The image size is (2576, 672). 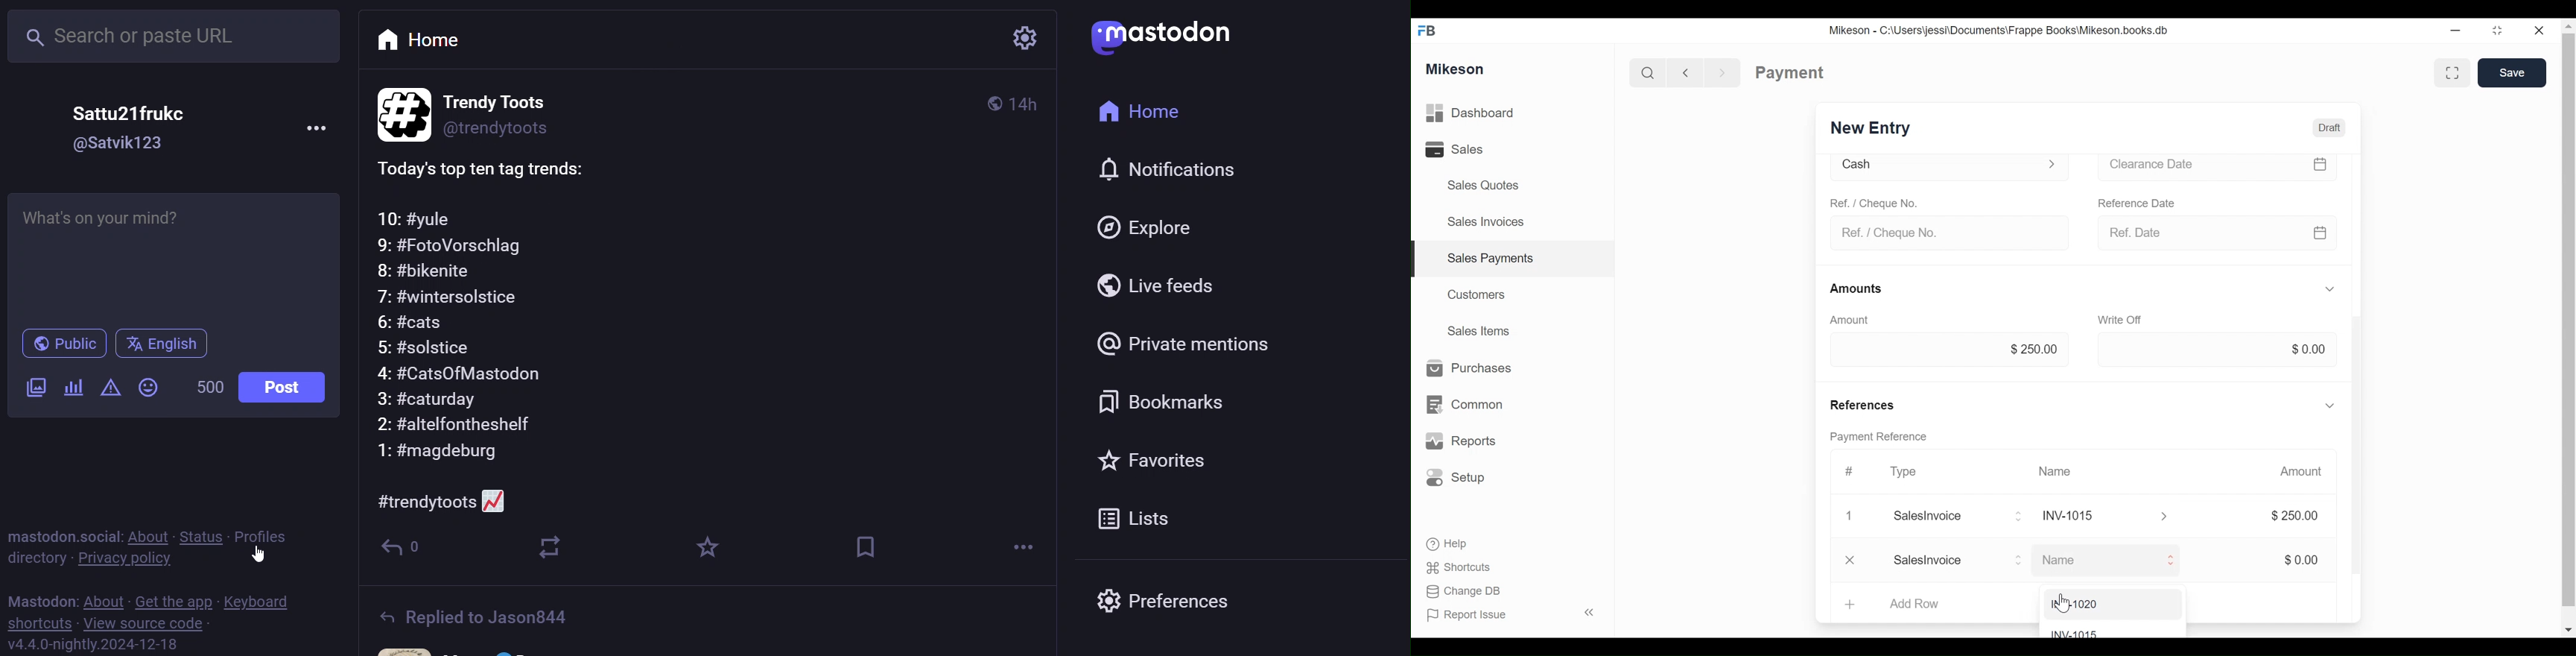 What do you see at coordinates (1864, 289) in the screenshot?
I see `Amounts` at bounding box center [1864, 289].